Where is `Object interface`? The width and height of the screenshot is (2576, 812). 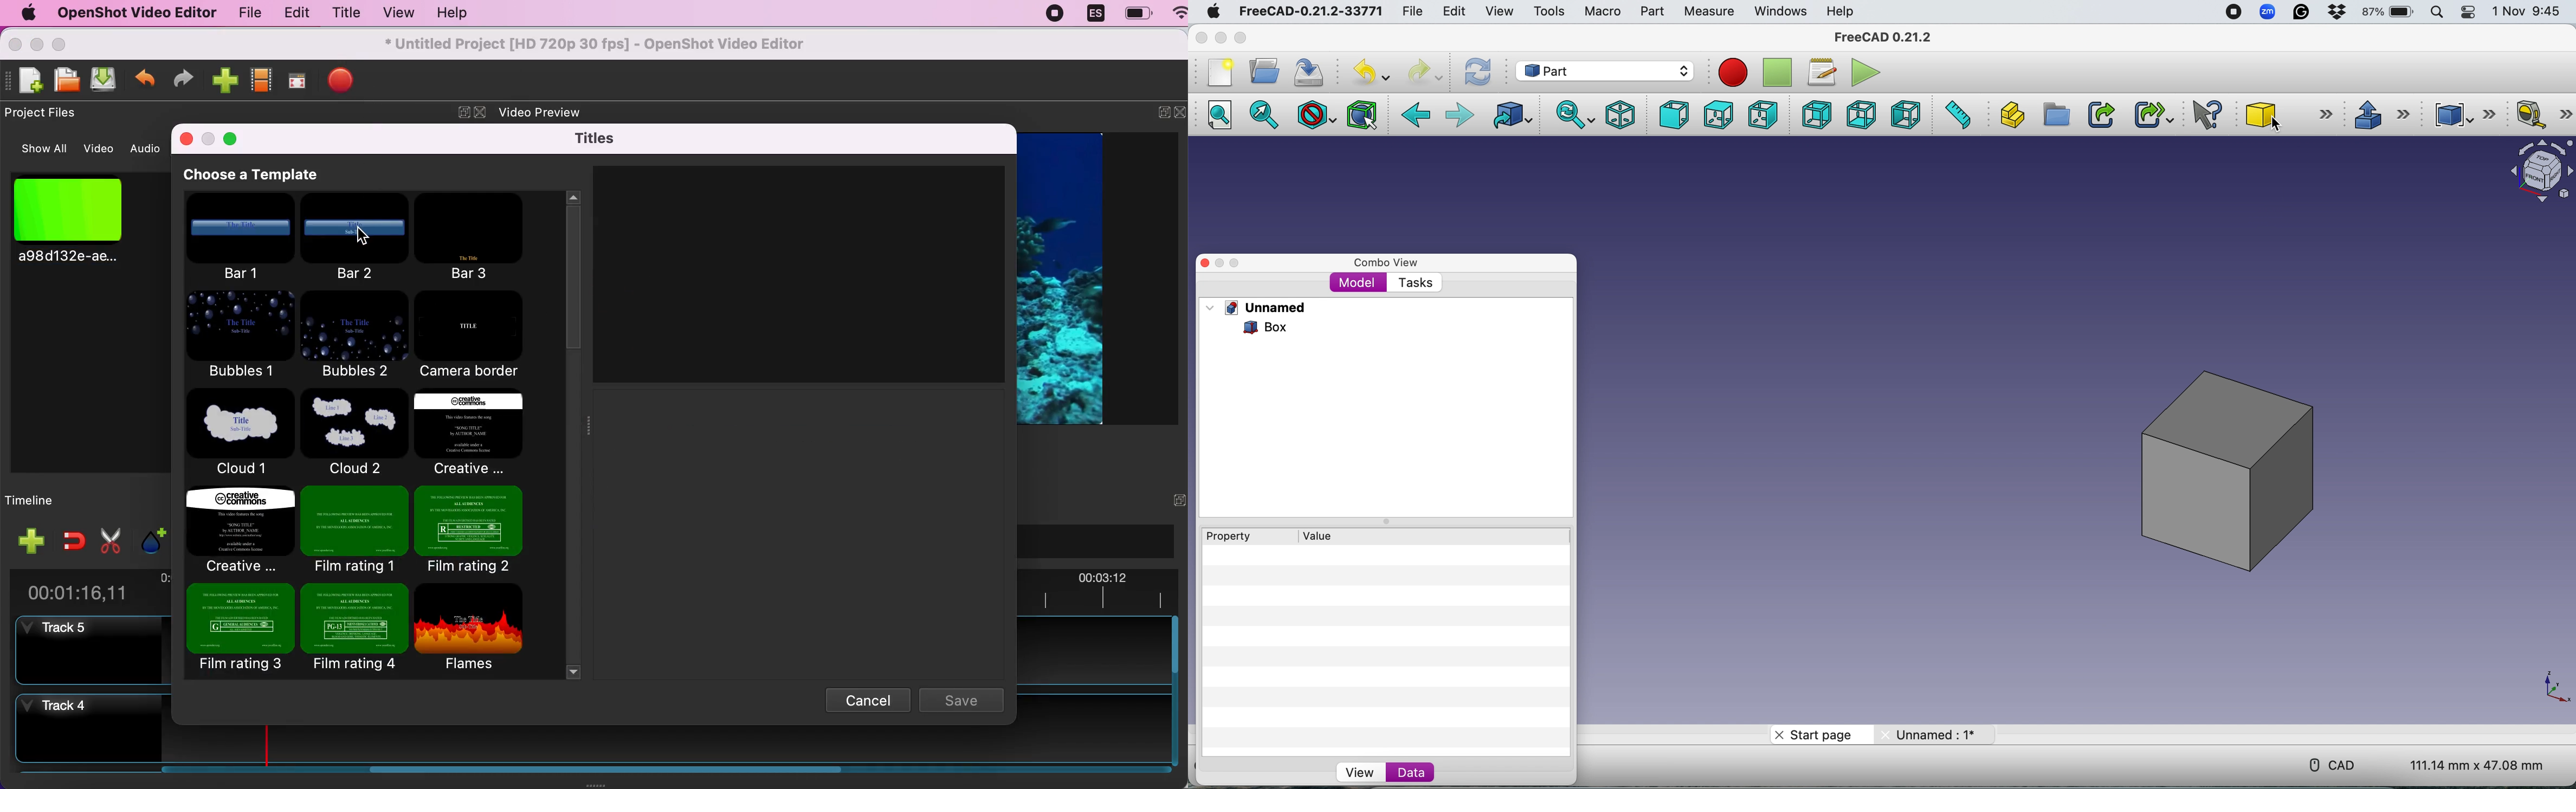 Object interface is located at coordinates (2536, 173).